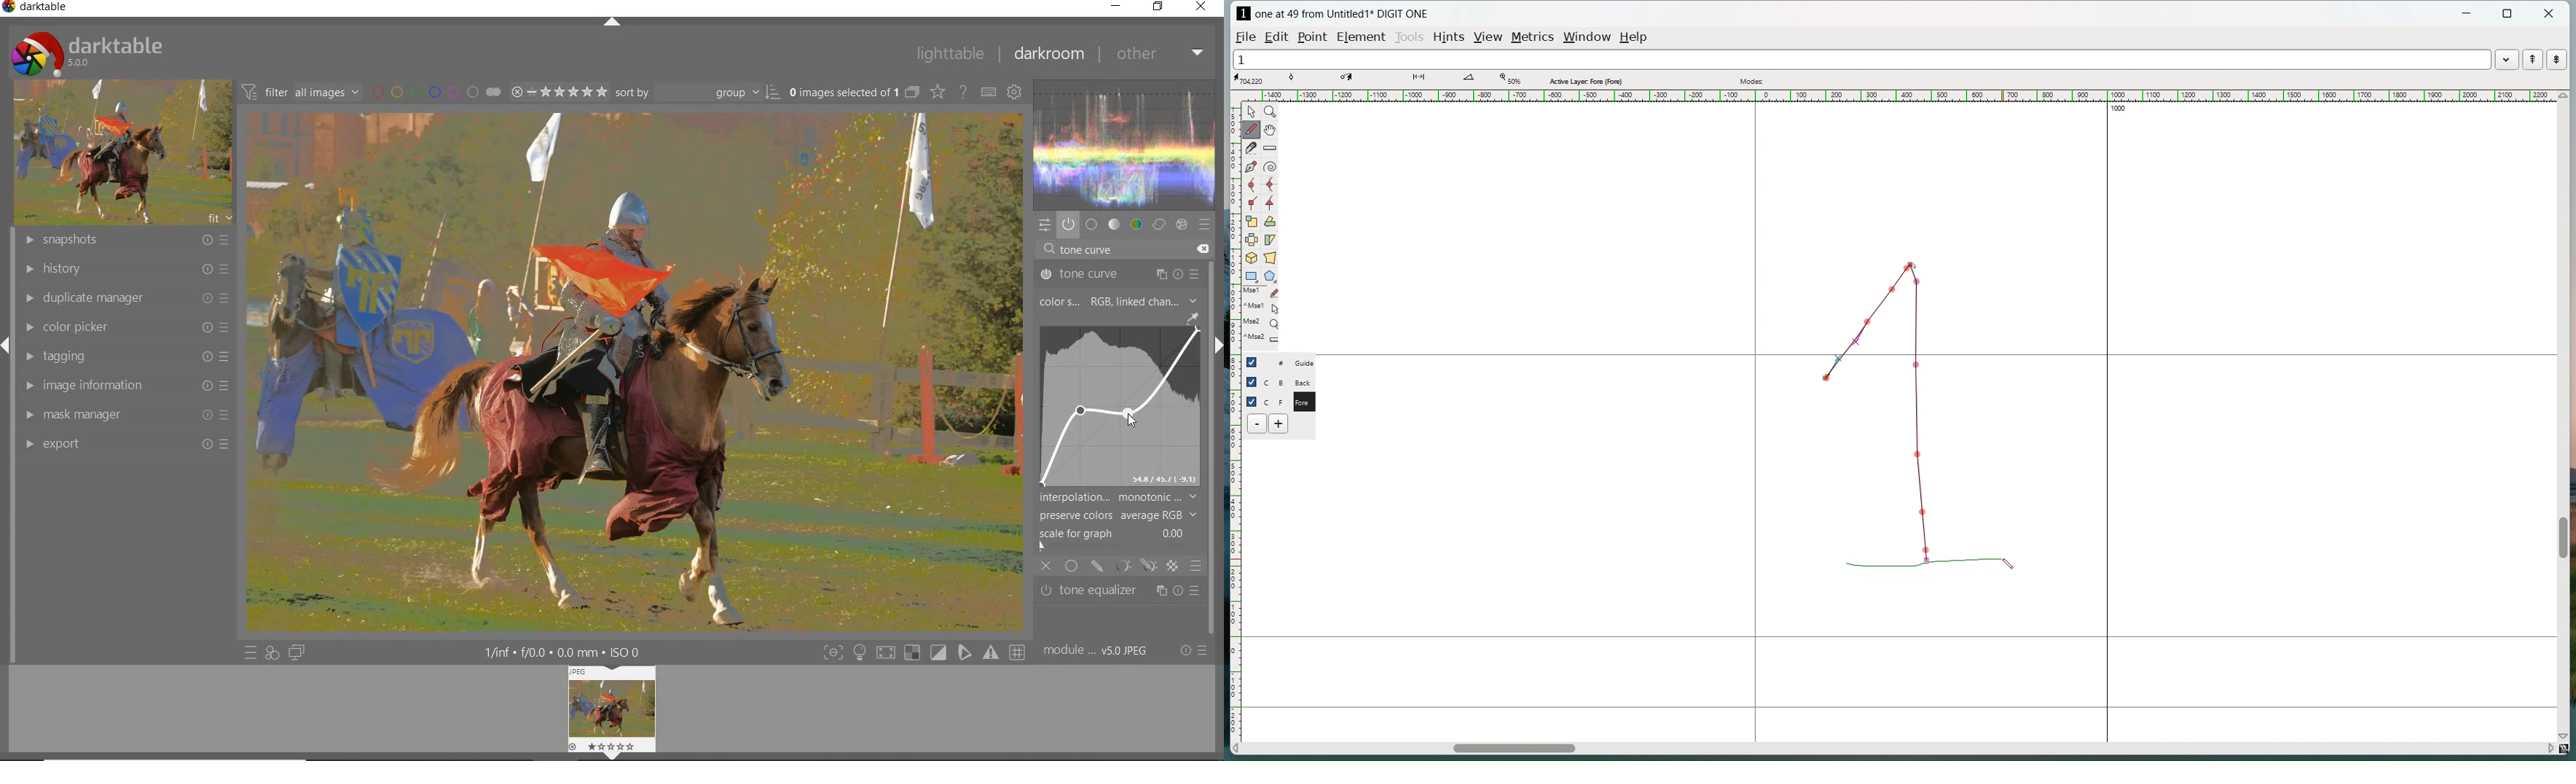 Image resolution: width=2576 pixels, height=784 pixels. I want to click on preserve colors, so click(1118, 515).